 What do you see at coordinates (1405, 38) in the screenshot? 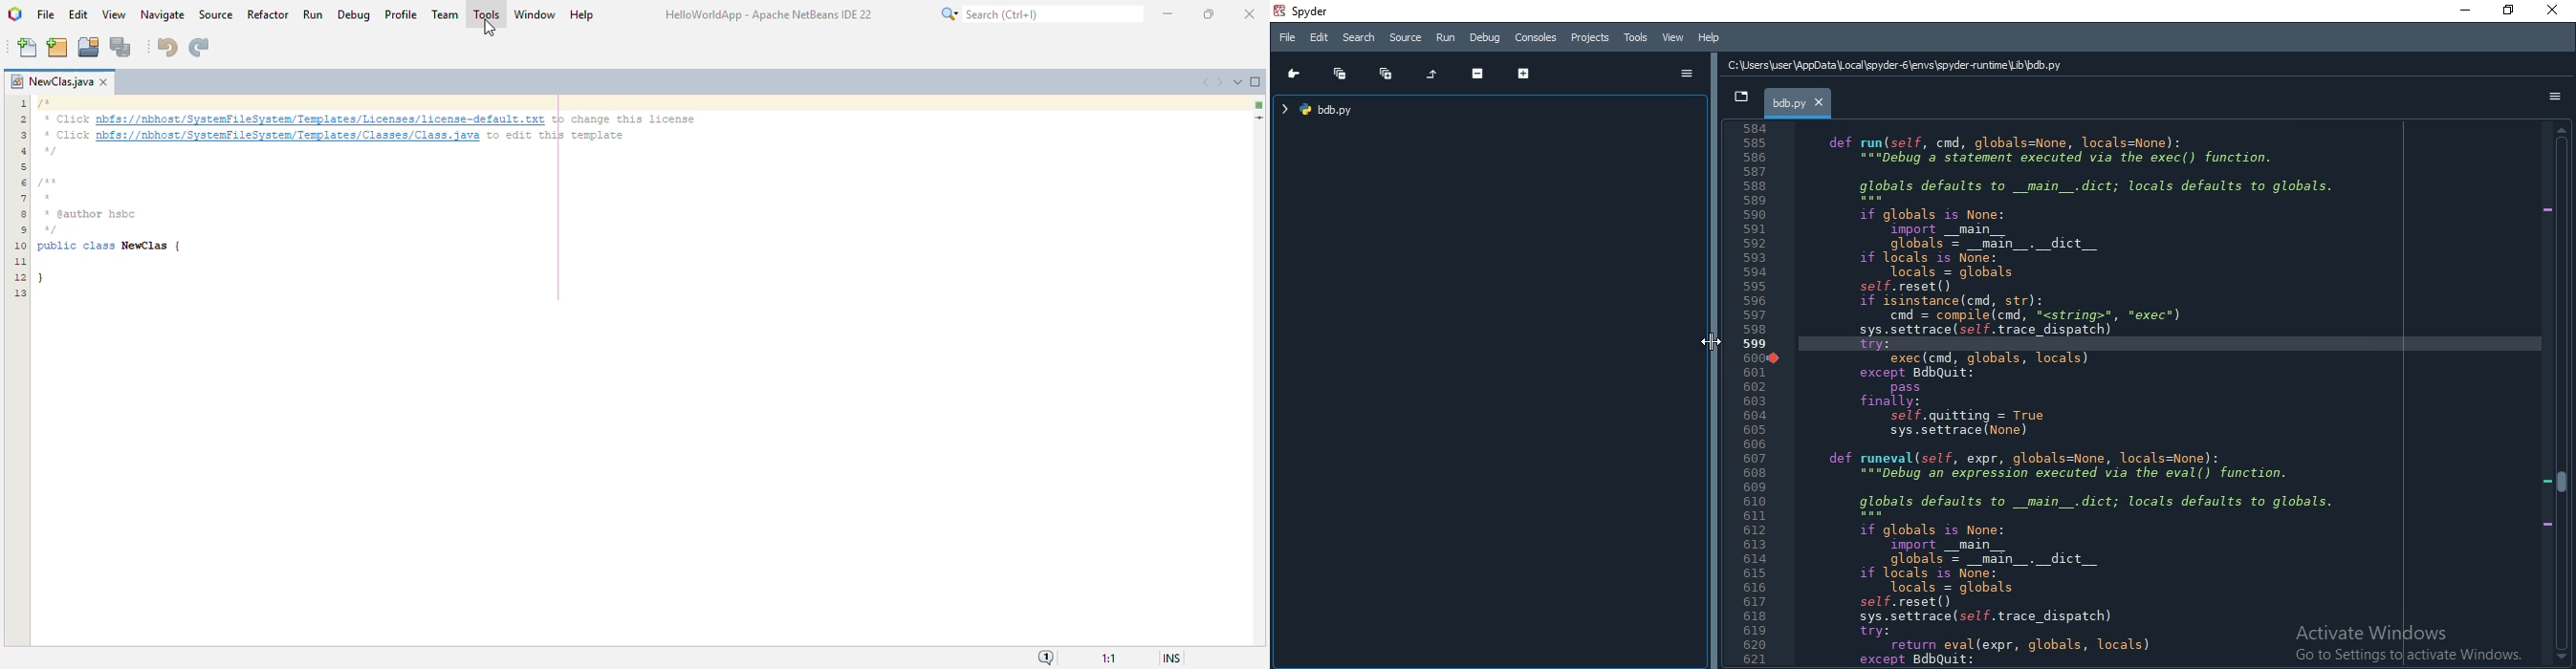
I see `Source` at bounding box center [1405, 38].